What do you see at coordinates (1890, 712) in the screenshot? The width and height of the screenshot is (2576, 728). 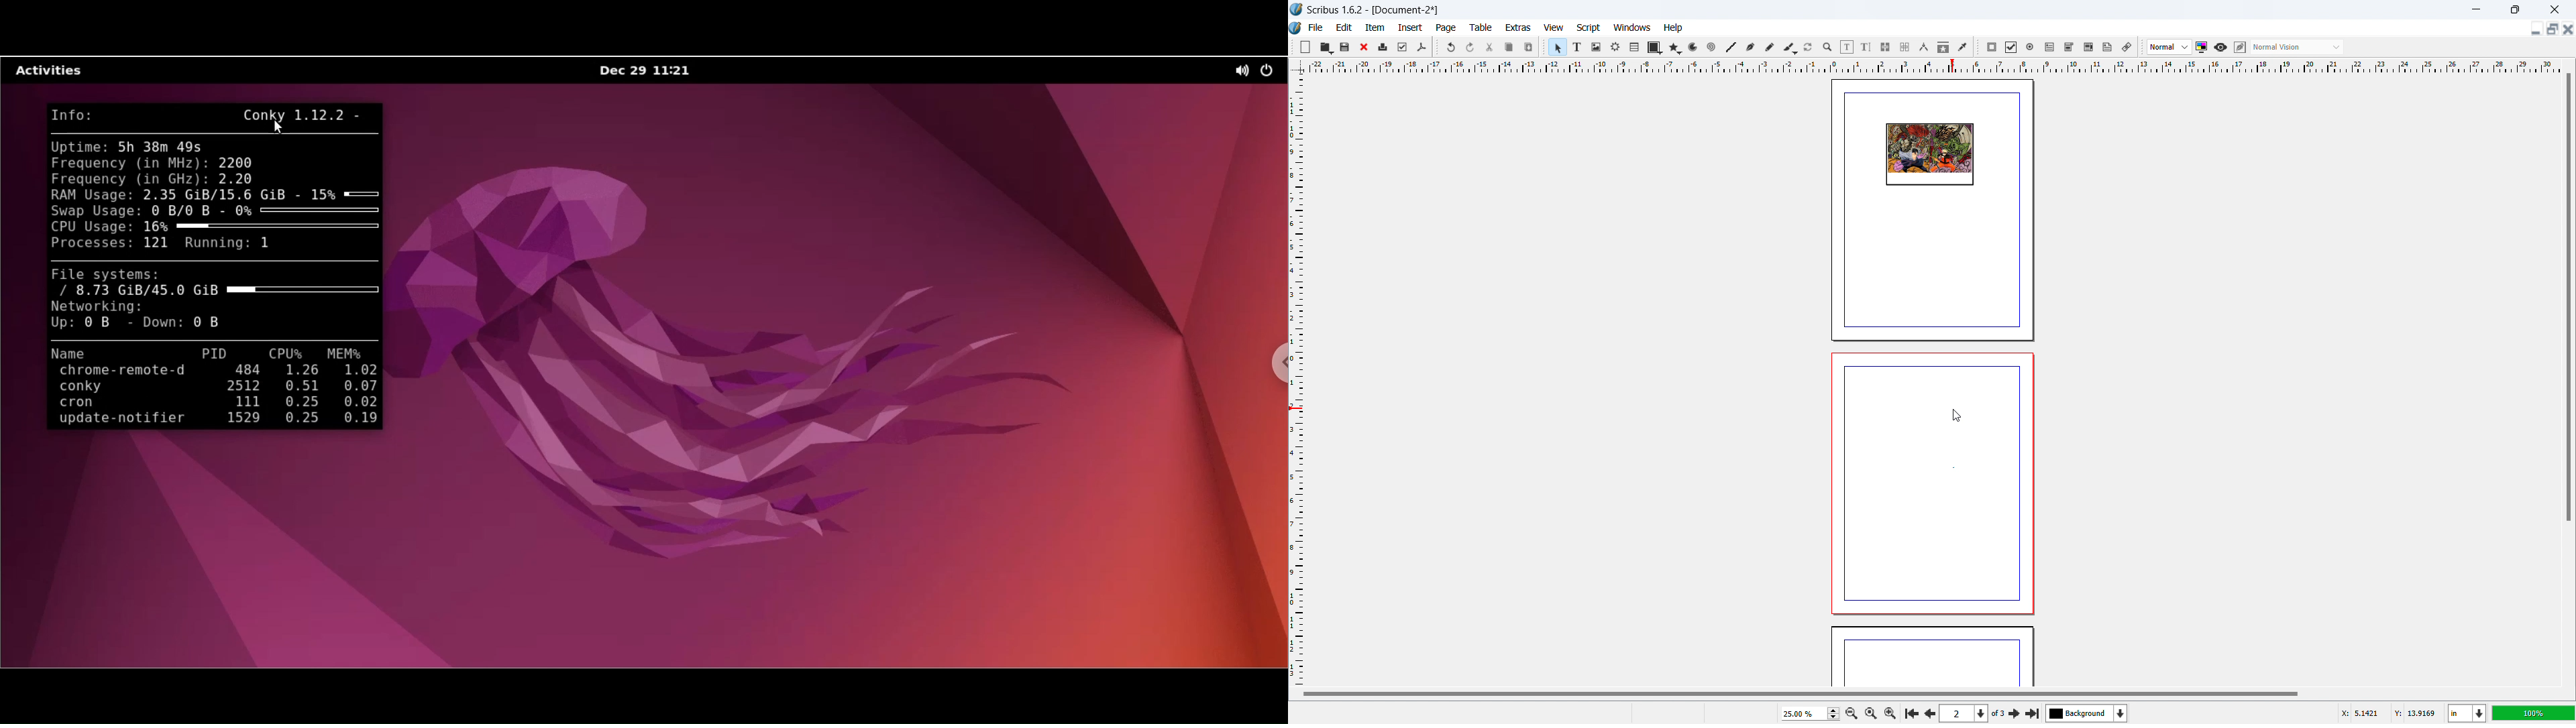 I see `zoom in by the stepping value in tool preference` at bounding box center [1890, 712].